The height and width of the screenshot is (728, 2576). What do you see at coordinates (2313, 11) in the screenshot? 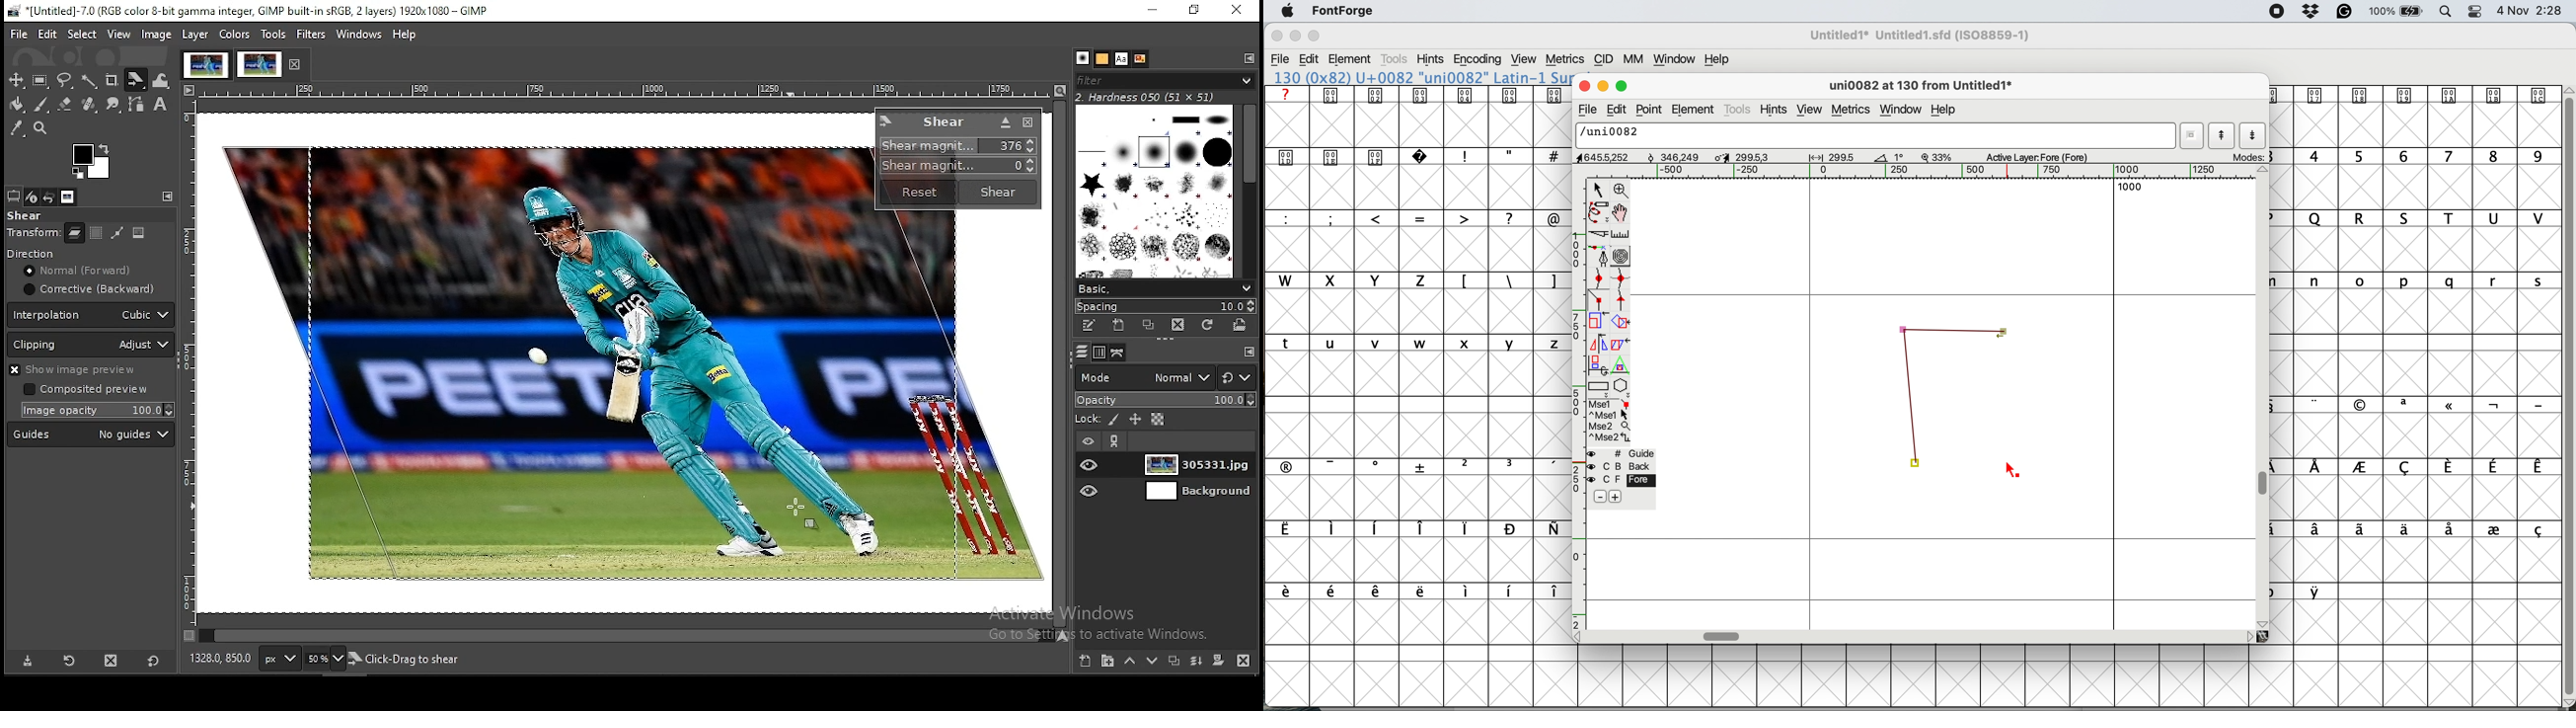
I see `dropbox` at bounding box center [2313, 11].